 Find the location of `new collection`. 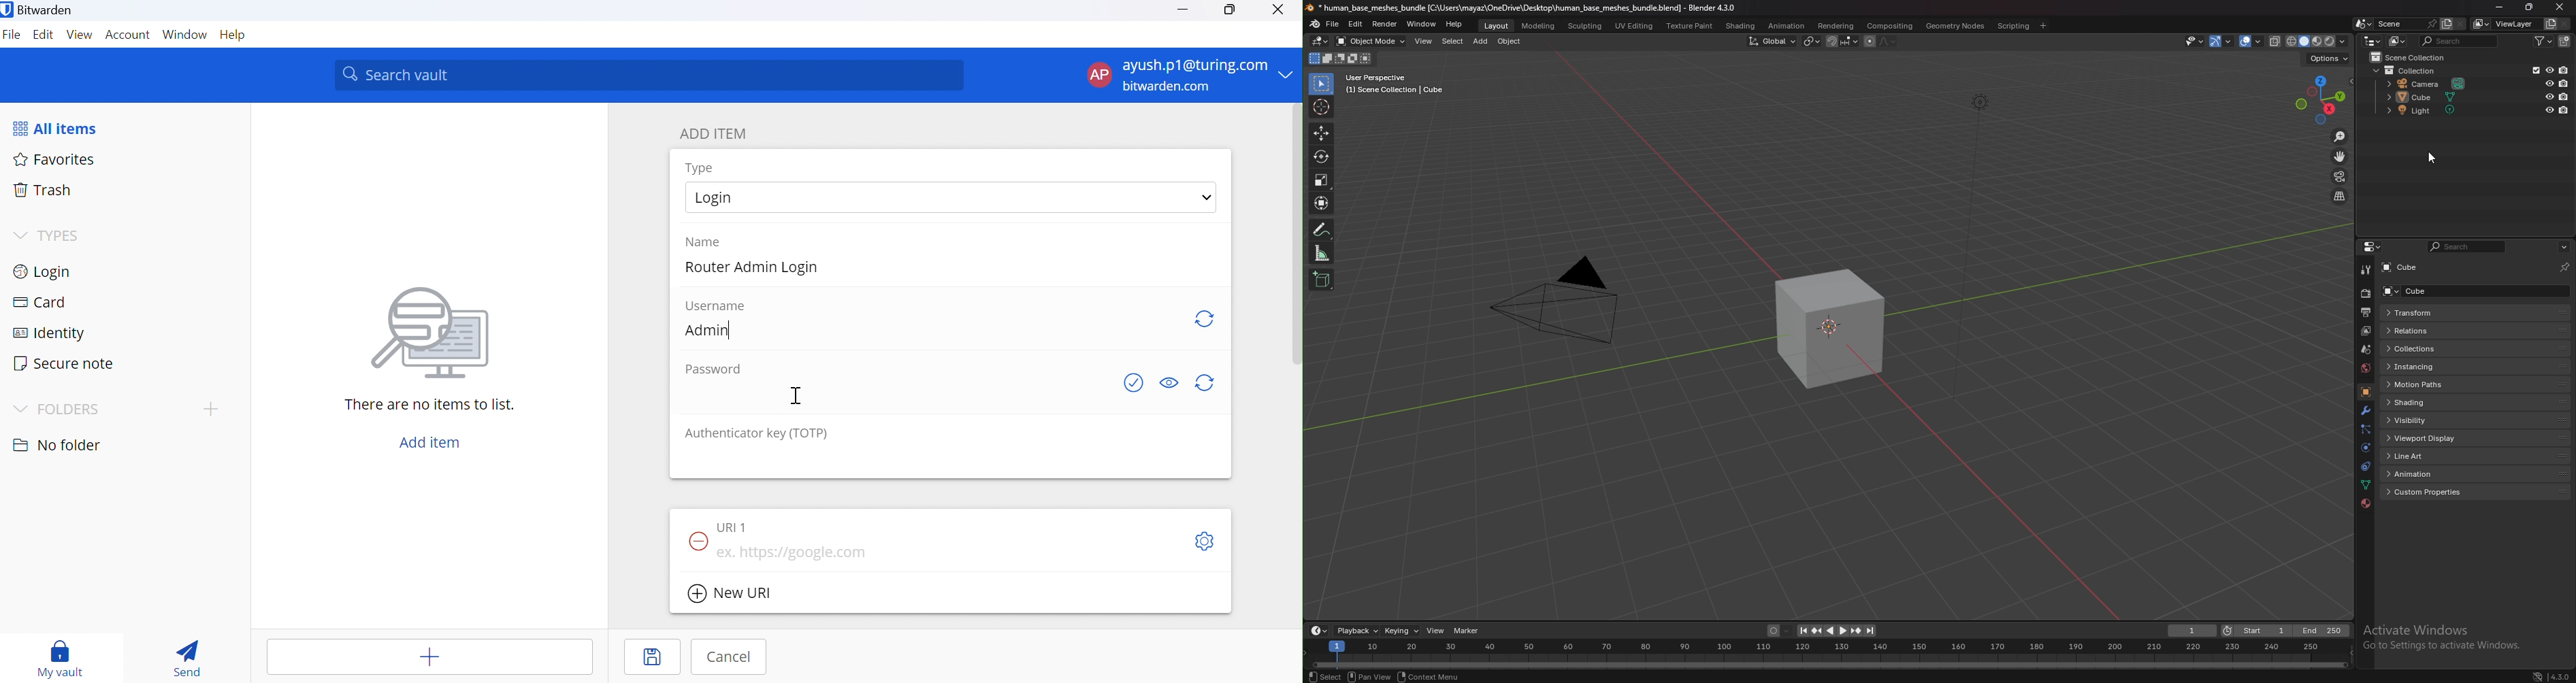

new collection is located at coordinates (2566, 40).